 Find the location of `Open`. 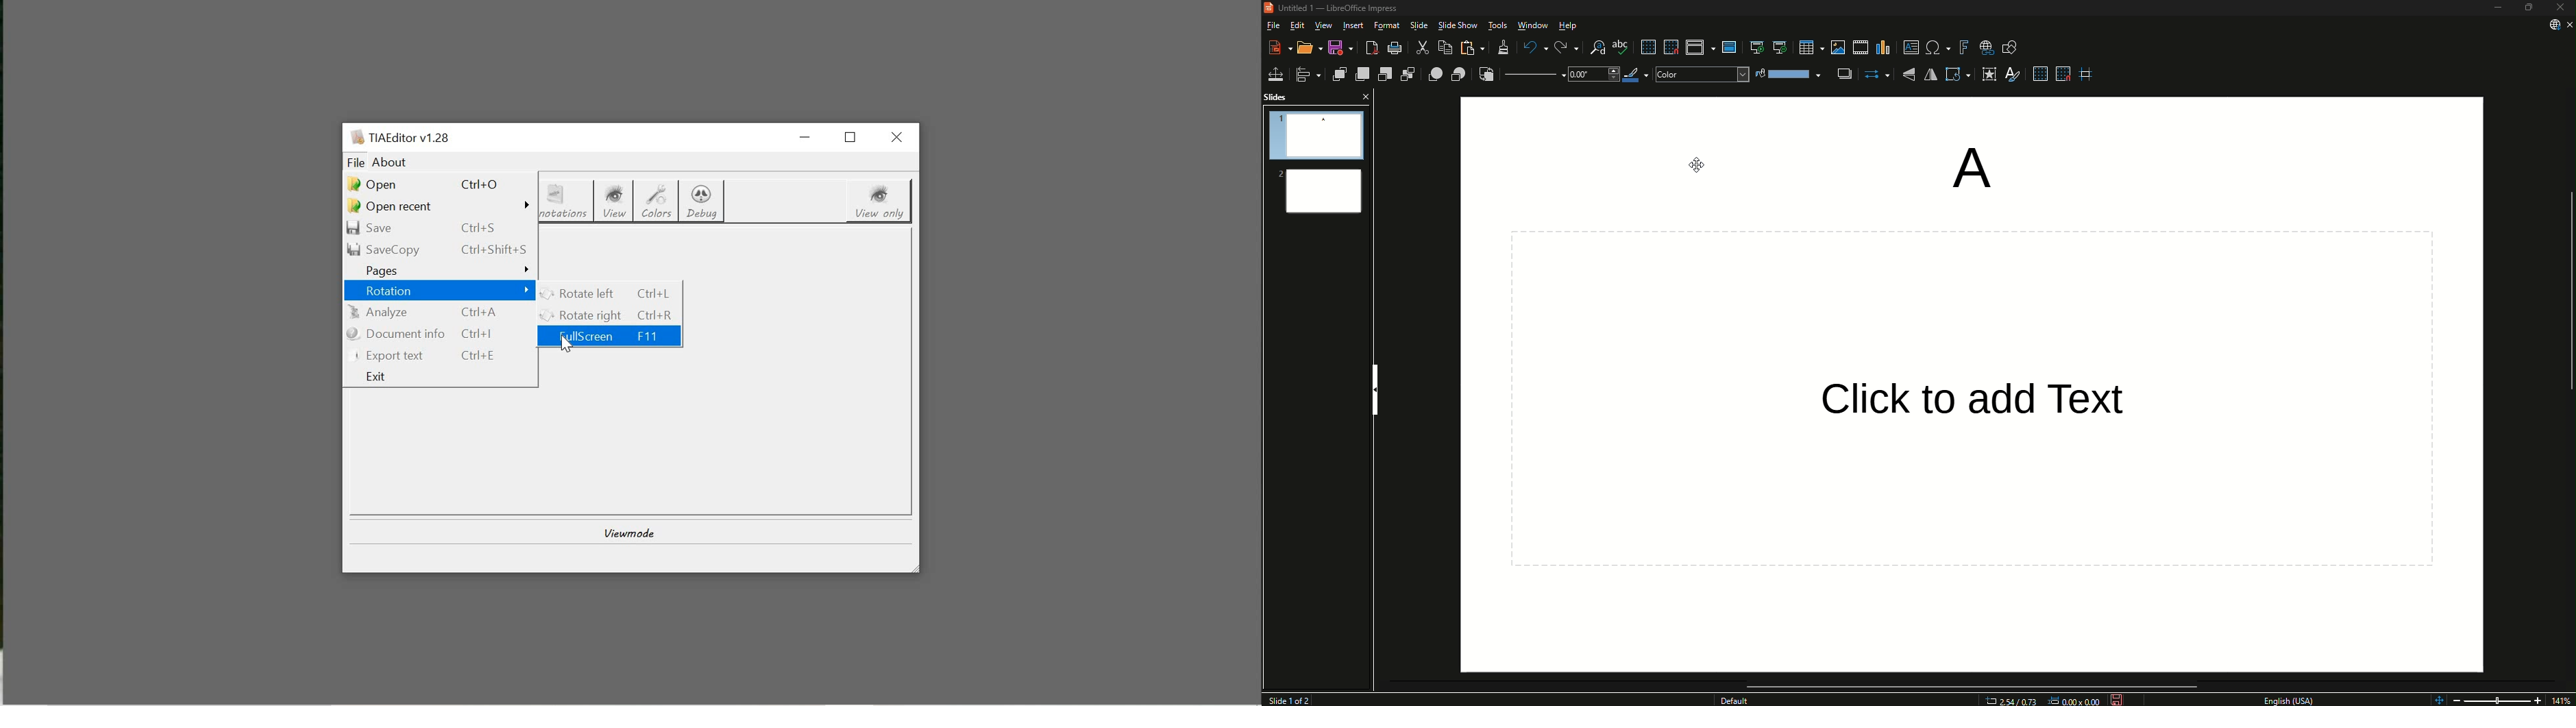

Open is located at coordinates (1305, 47).